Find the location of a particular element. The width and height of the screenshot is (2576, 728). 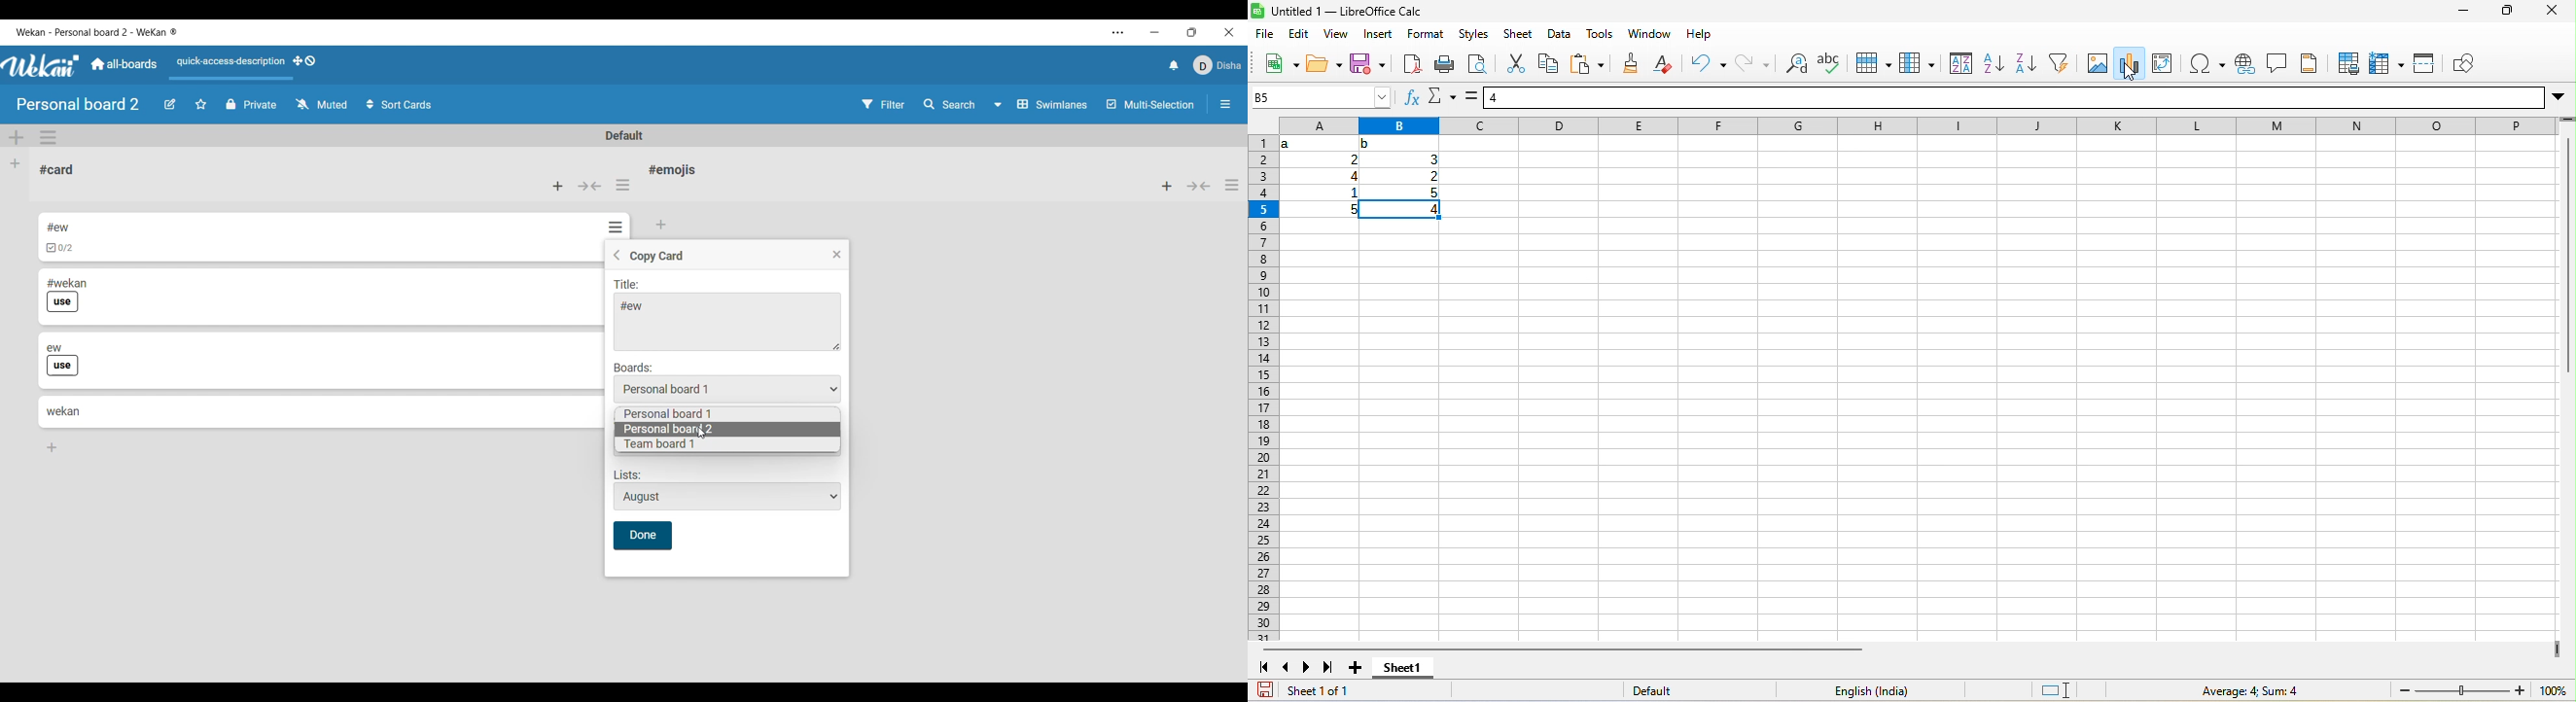

English (India) is located at coordinates (1870, 690).